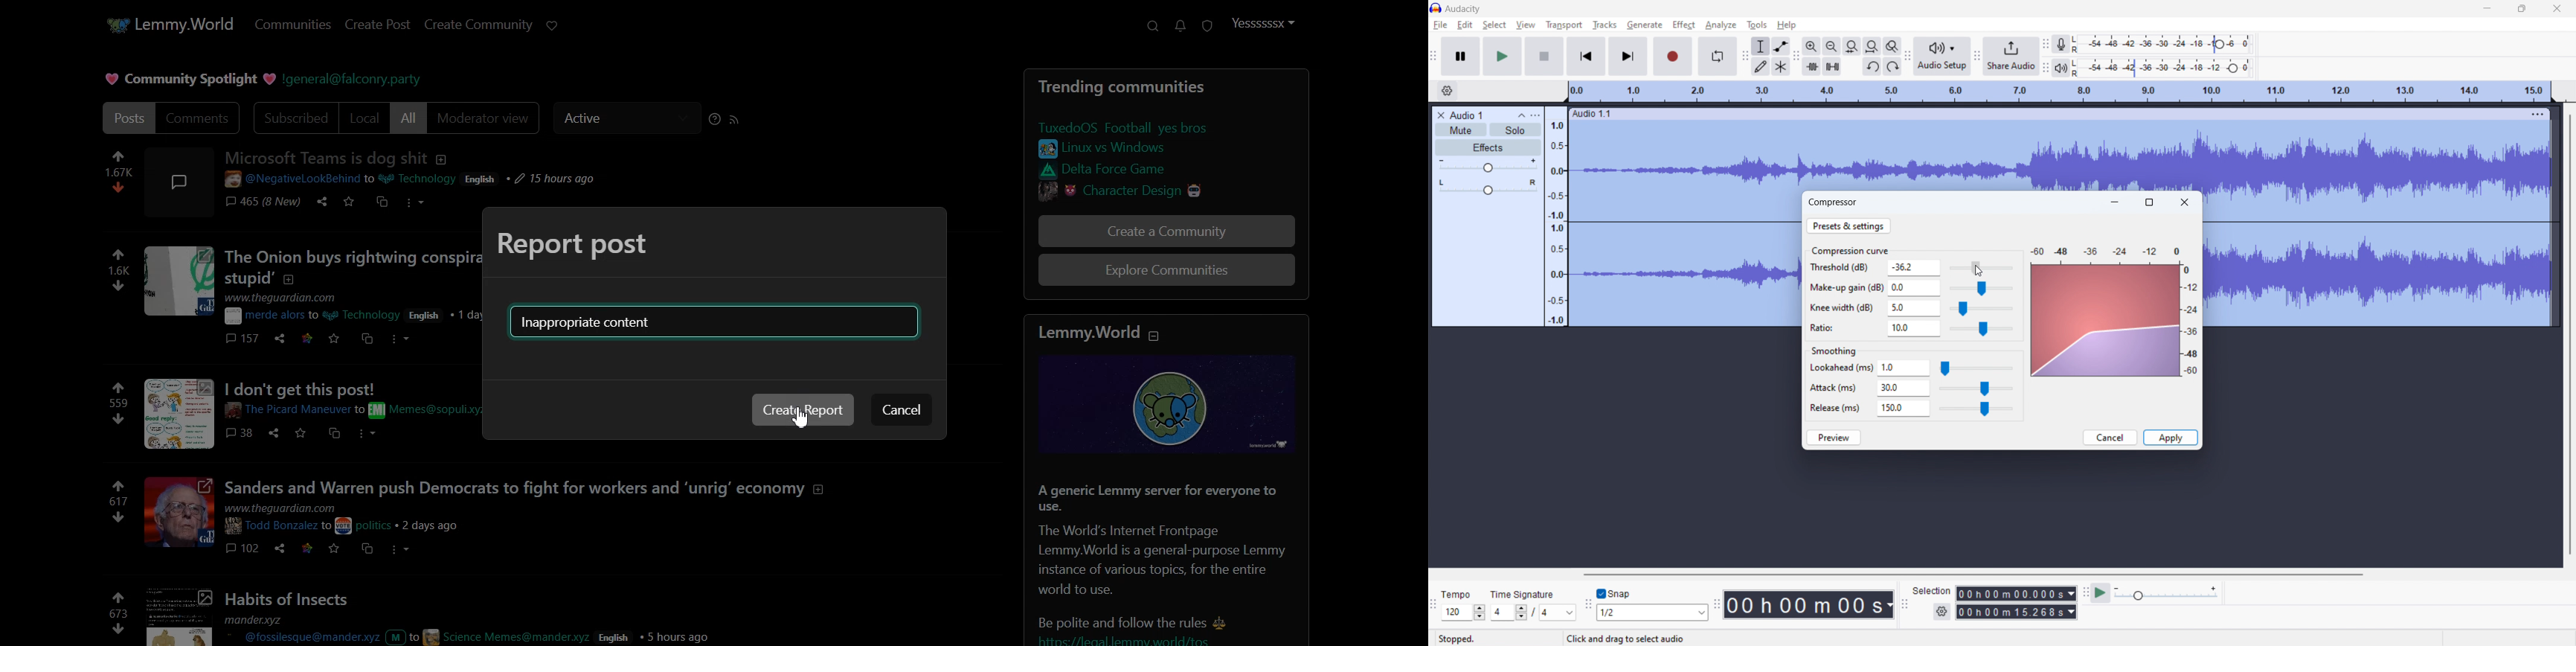 Image resolution: width=2576 pixels, height=672 pixels. I want to click on comments, so click(242, 433).